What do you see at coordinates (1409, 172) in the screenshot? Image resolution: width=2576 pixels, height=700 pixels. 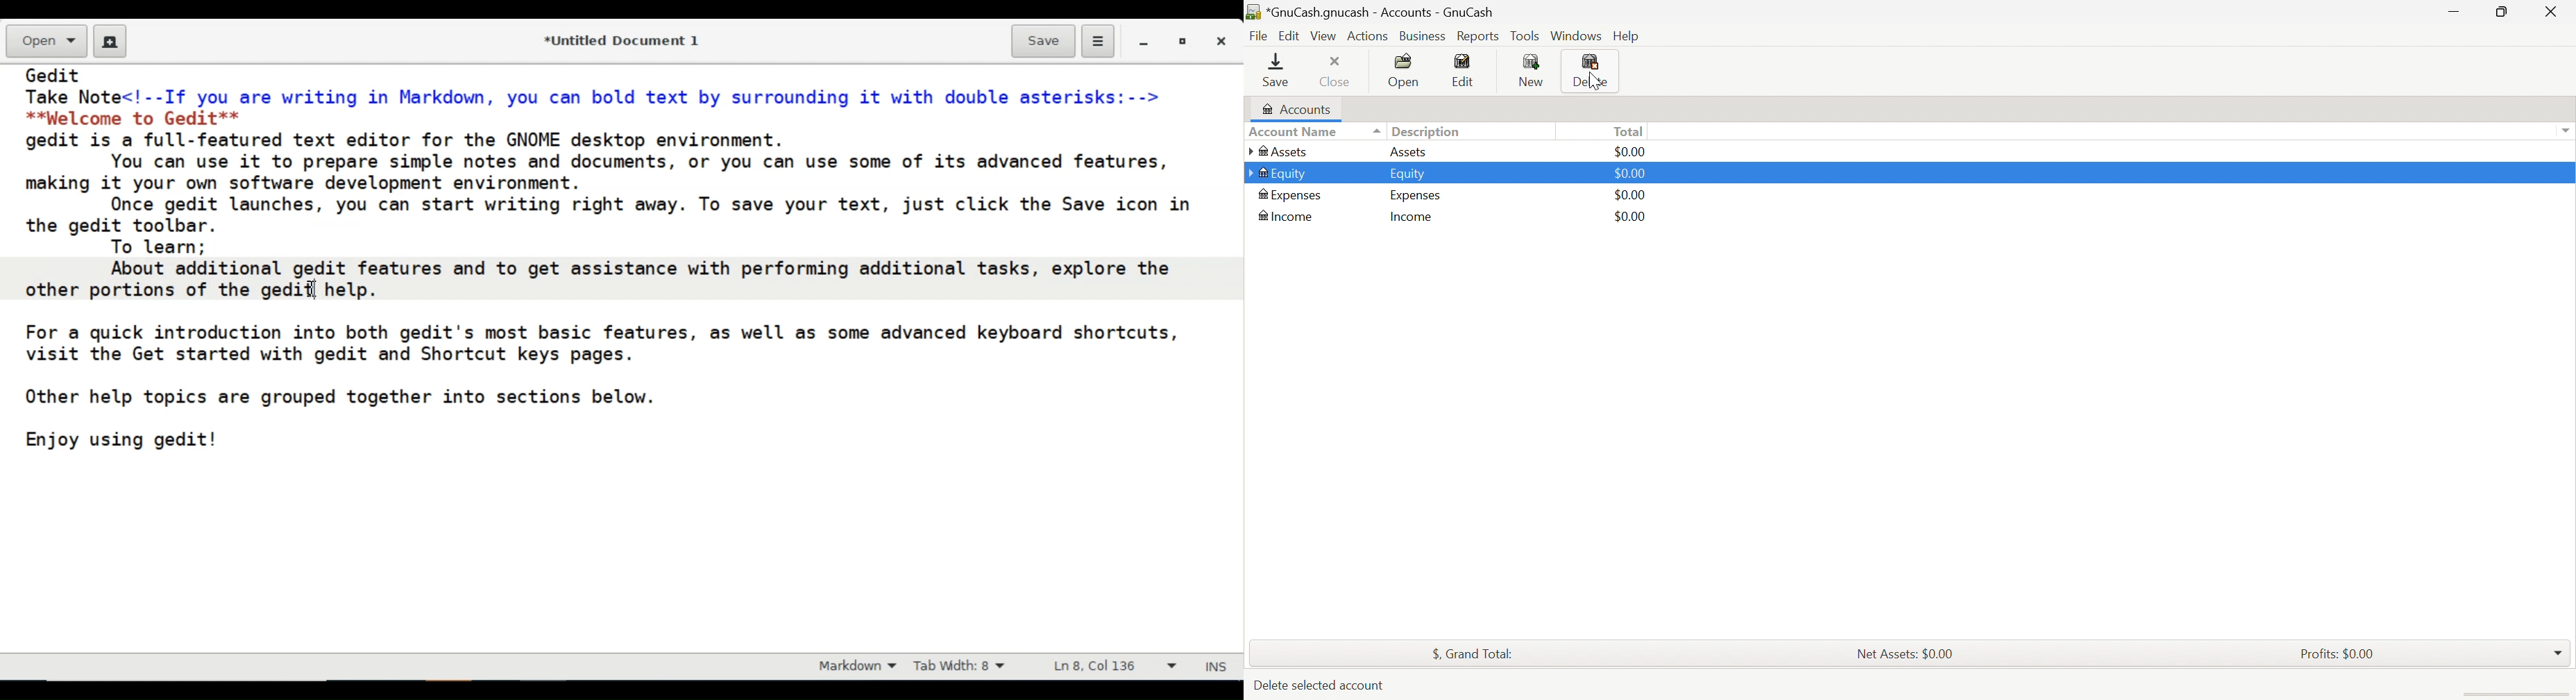 I see `Equity` at bounding box center [1409, 172].